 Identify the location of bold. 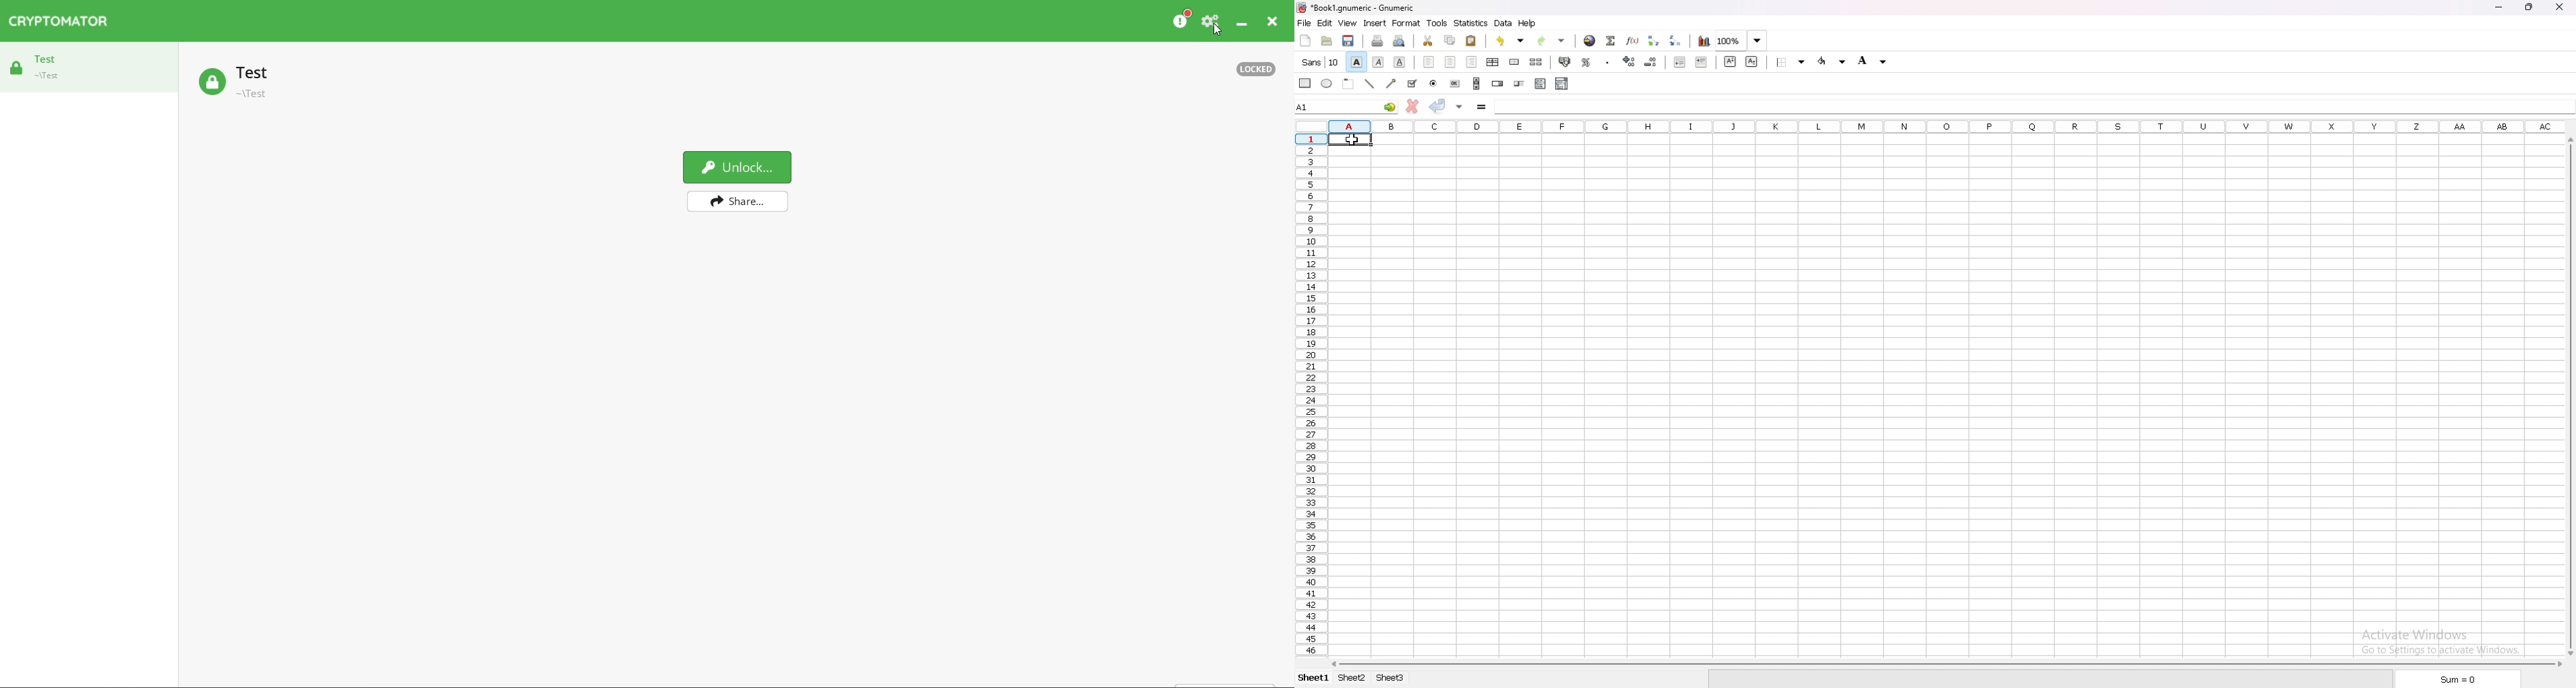
(1356, 62).